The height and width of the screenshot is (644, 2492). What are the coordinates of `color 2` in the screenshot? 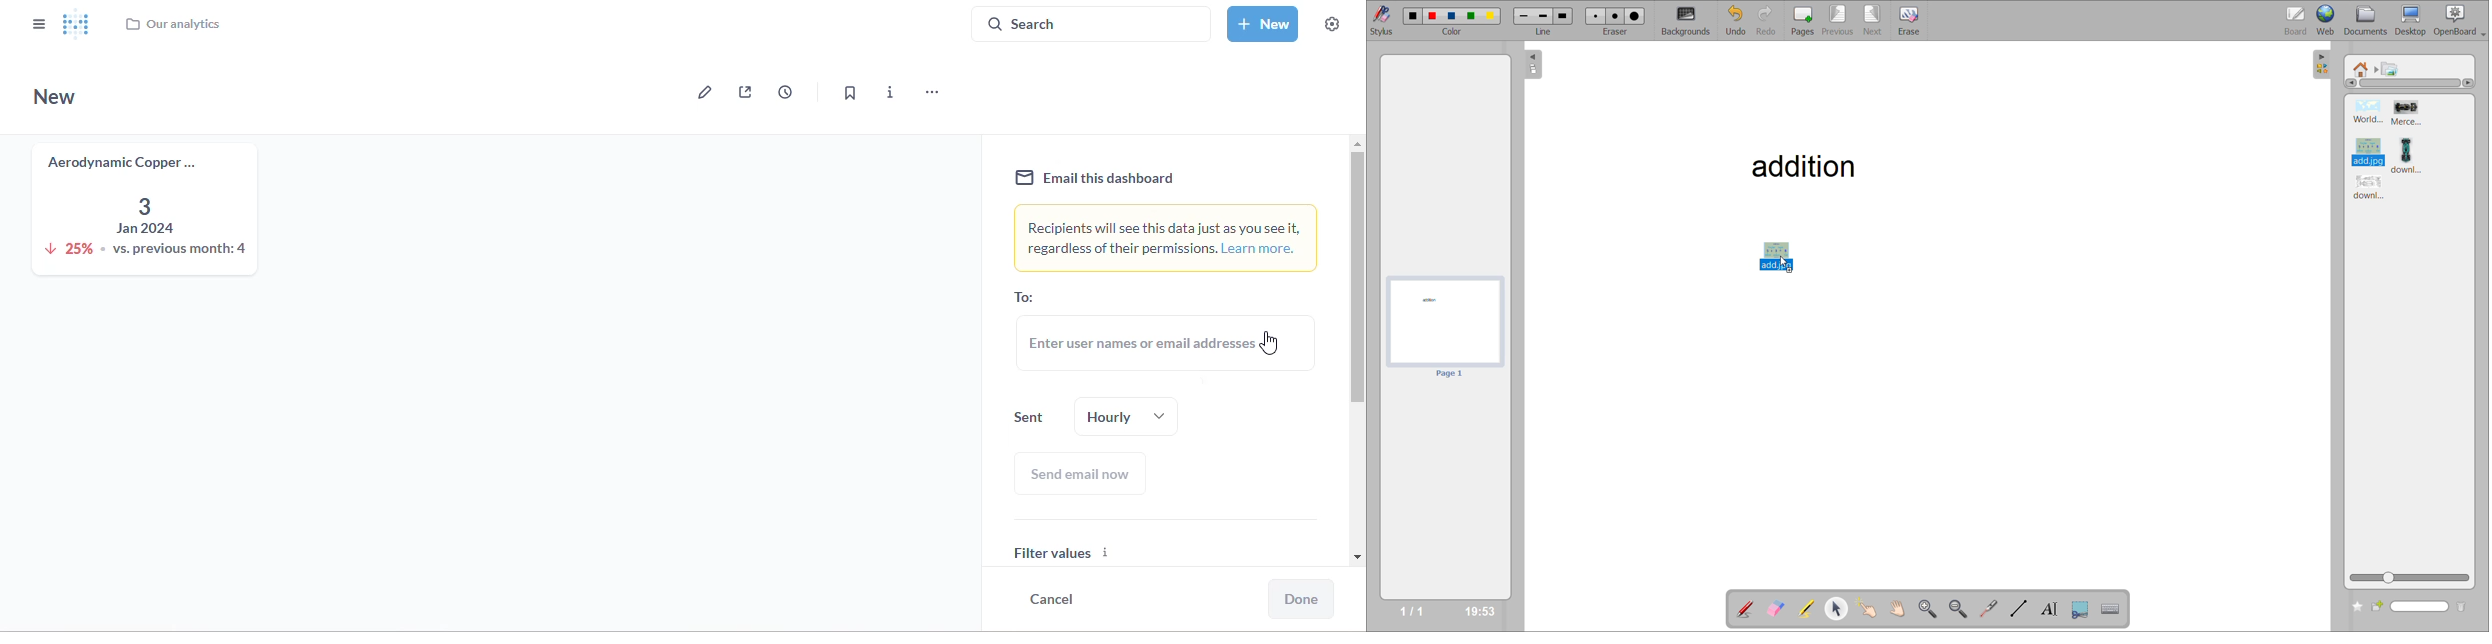 It's located at (1433, 17).